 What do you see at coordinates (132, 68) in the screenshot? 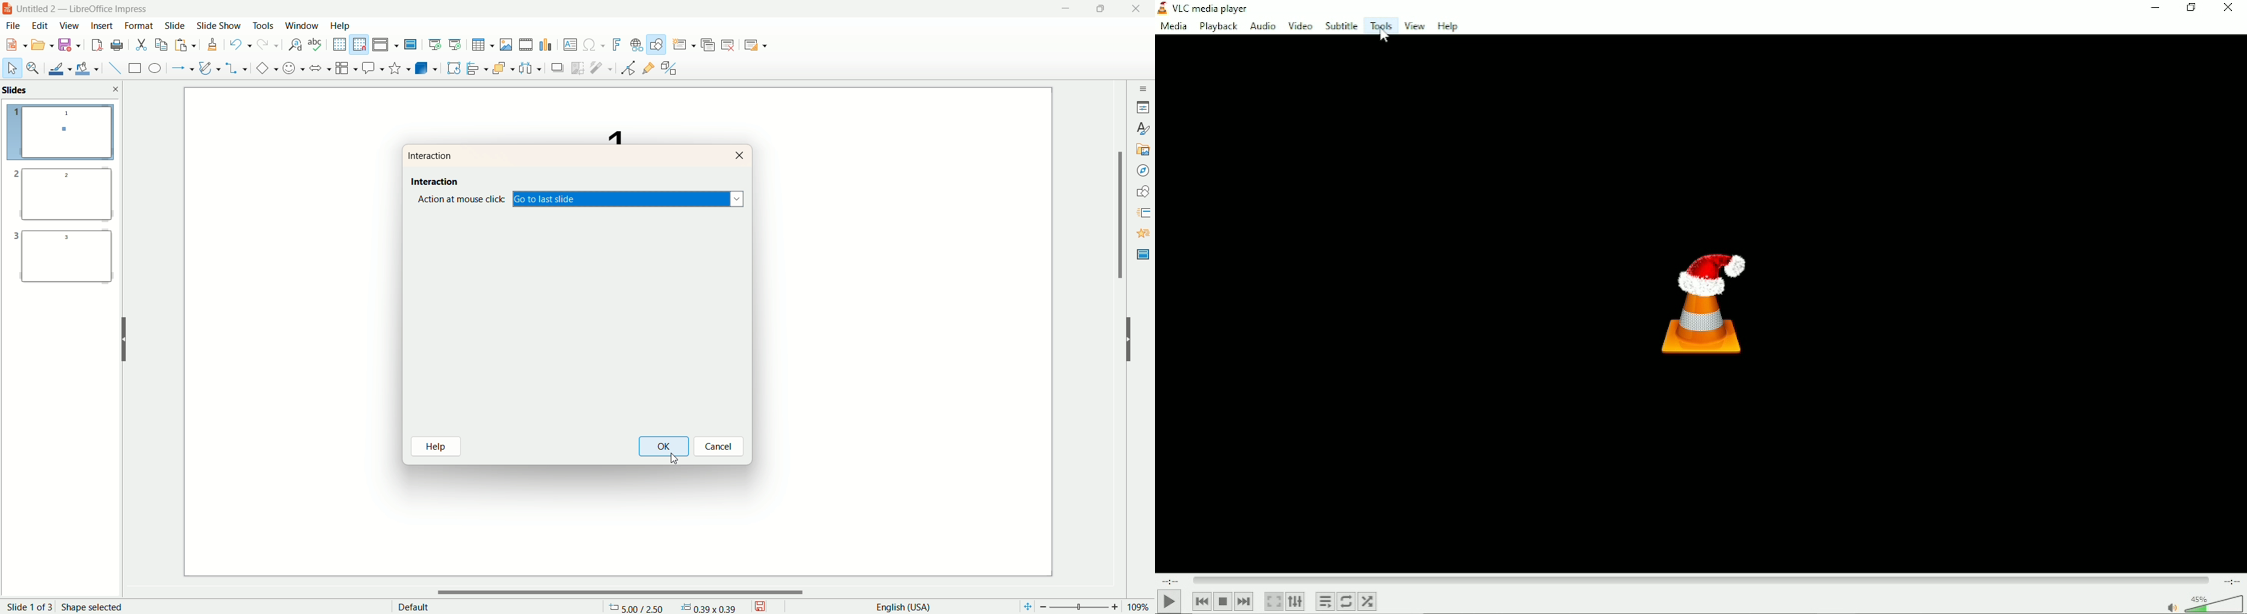
I see `rectangle` at bounding box center [132, 68].